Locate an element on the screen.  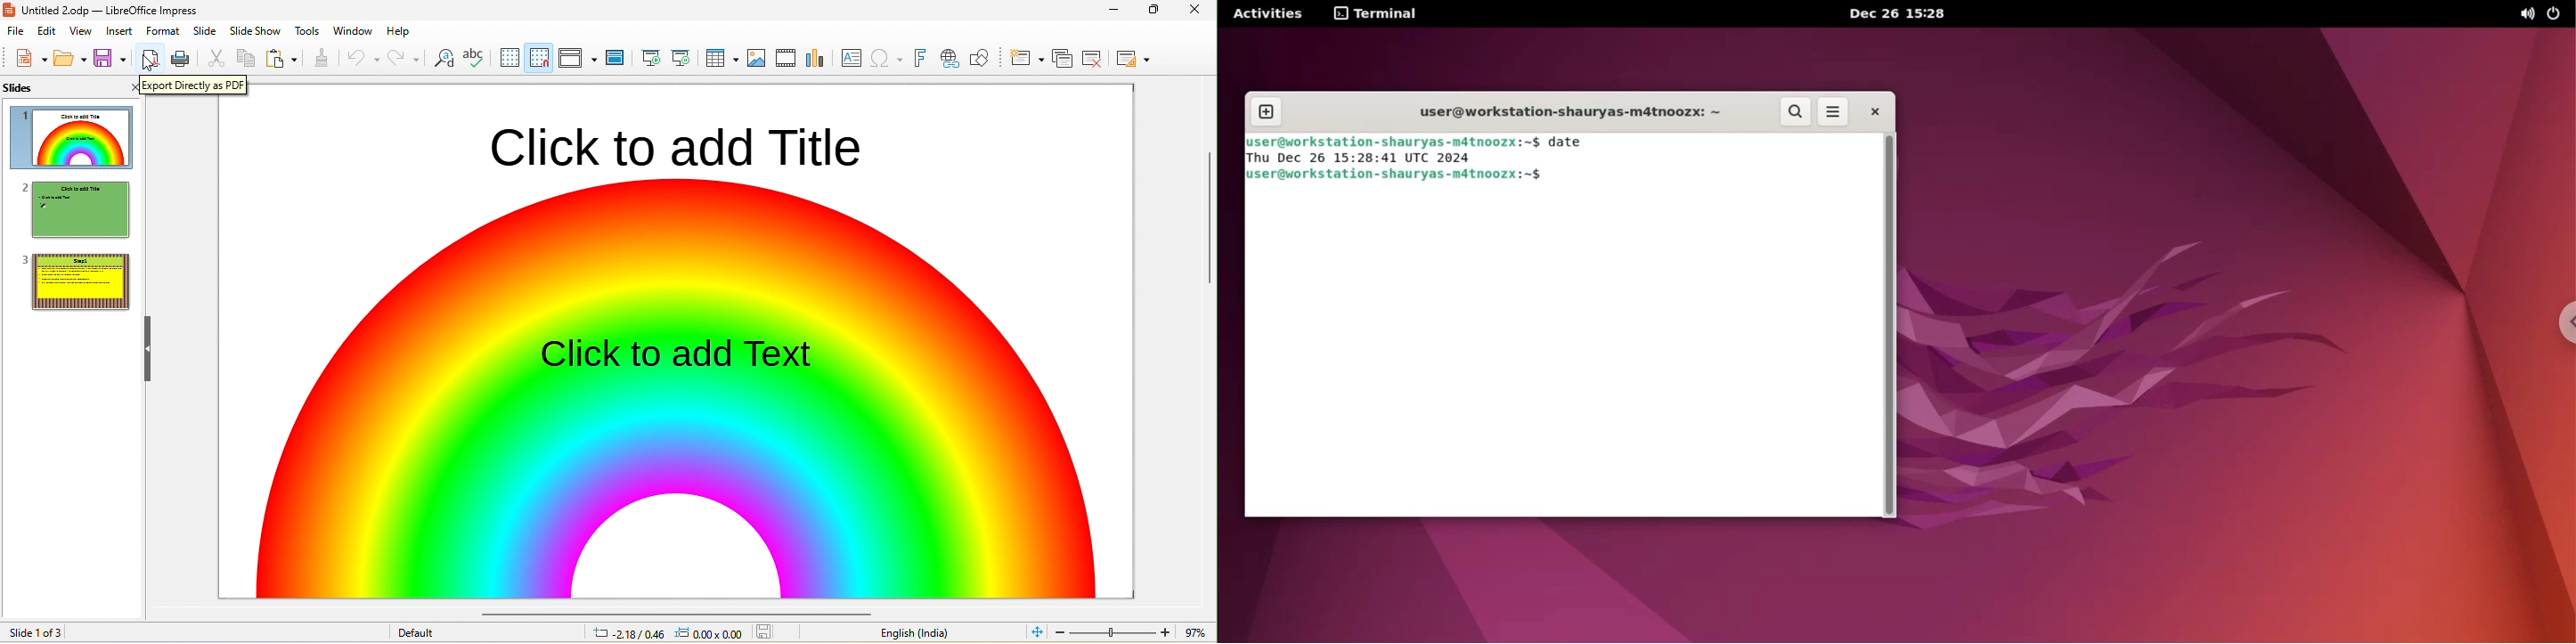
textbox is located at coordinates (850, 59).